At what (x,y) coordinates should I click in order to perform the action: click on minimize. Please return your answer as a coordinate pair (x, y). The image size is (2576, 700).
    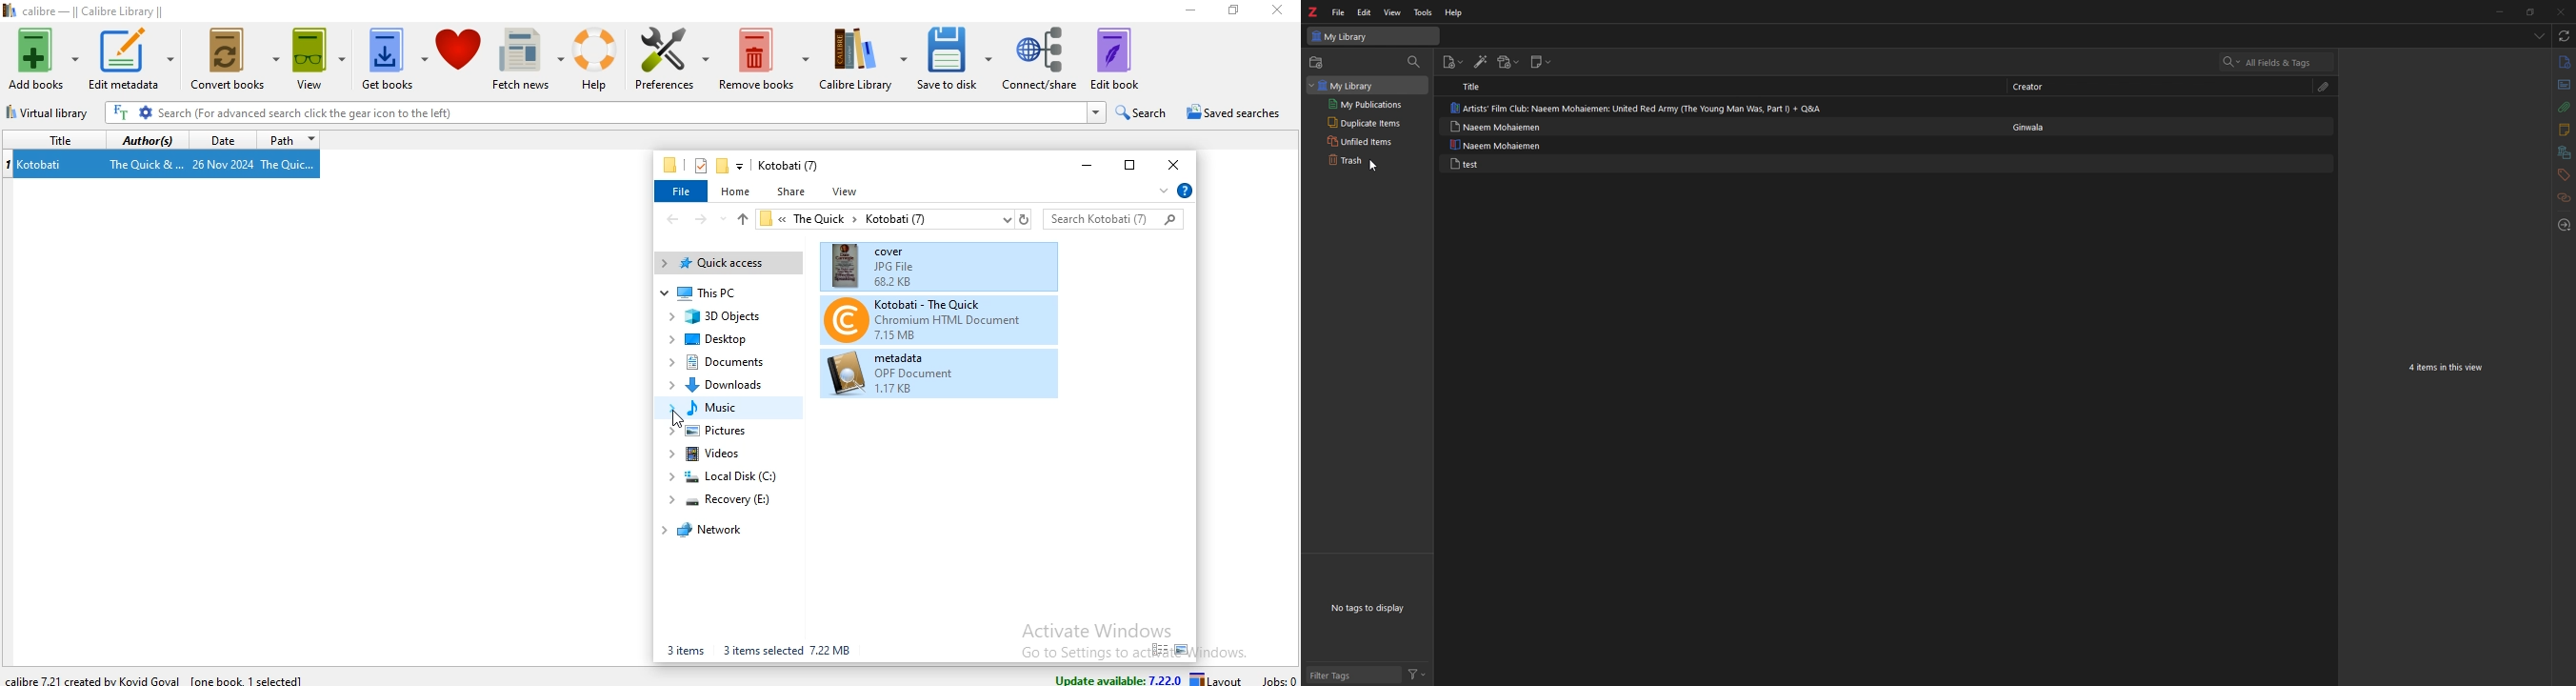
    Looking at the image, I should click on (2499, 12).